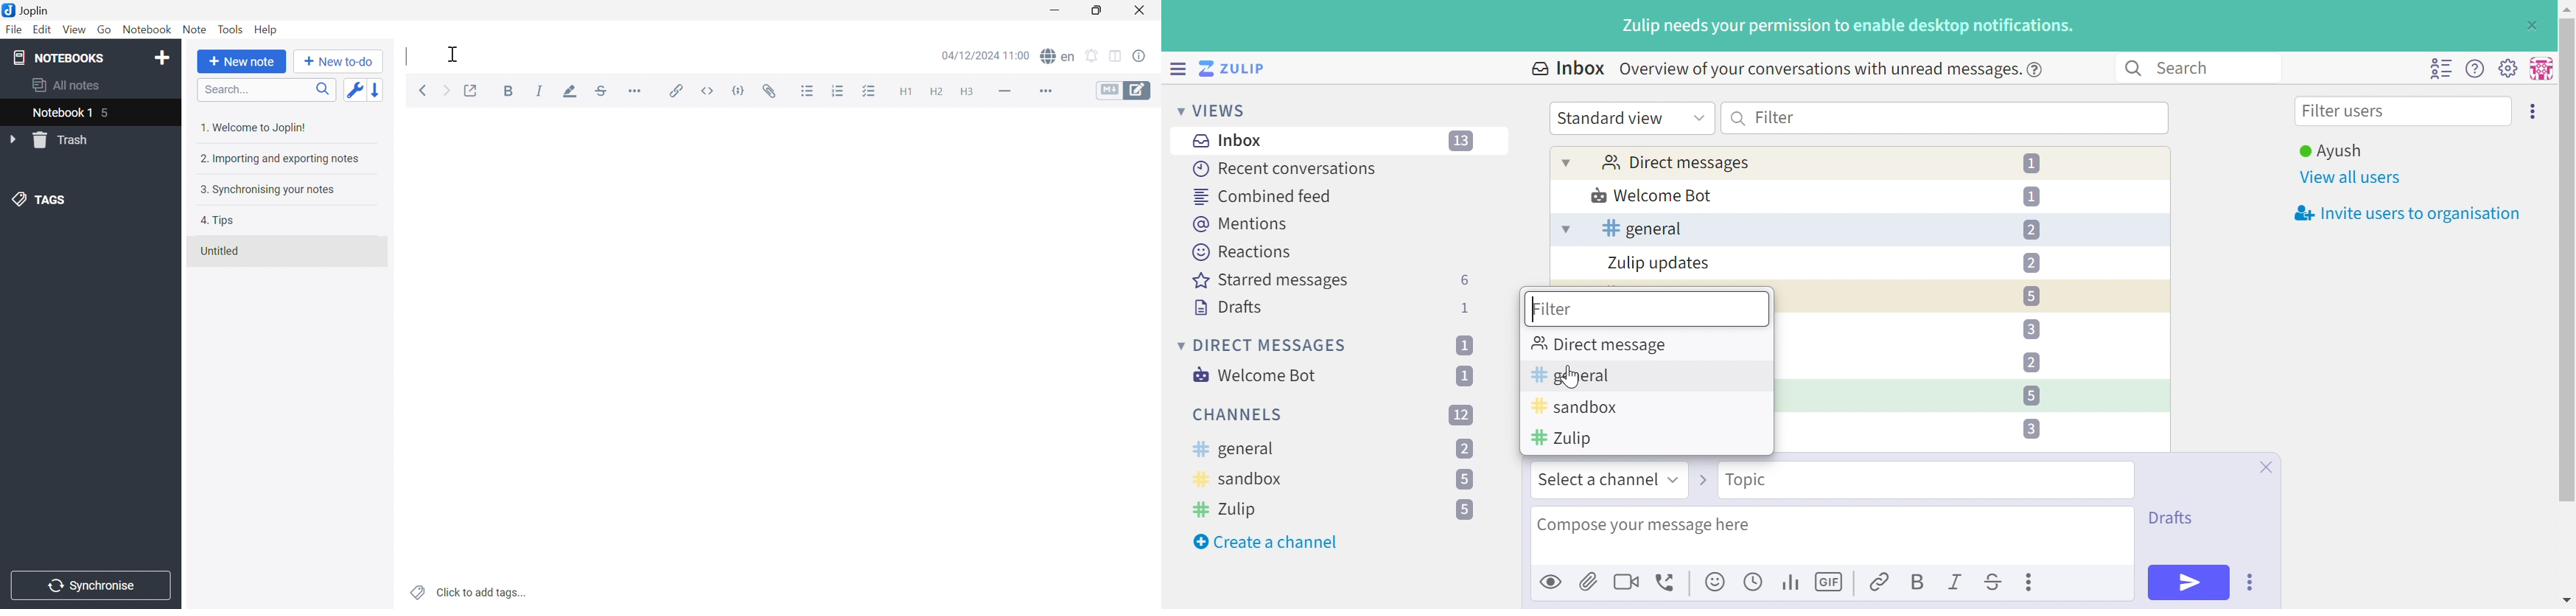 The image size is (2576, 616). Describe the element at coordinates (706, 90) in the screenshot. I see `Inline code` at that location.